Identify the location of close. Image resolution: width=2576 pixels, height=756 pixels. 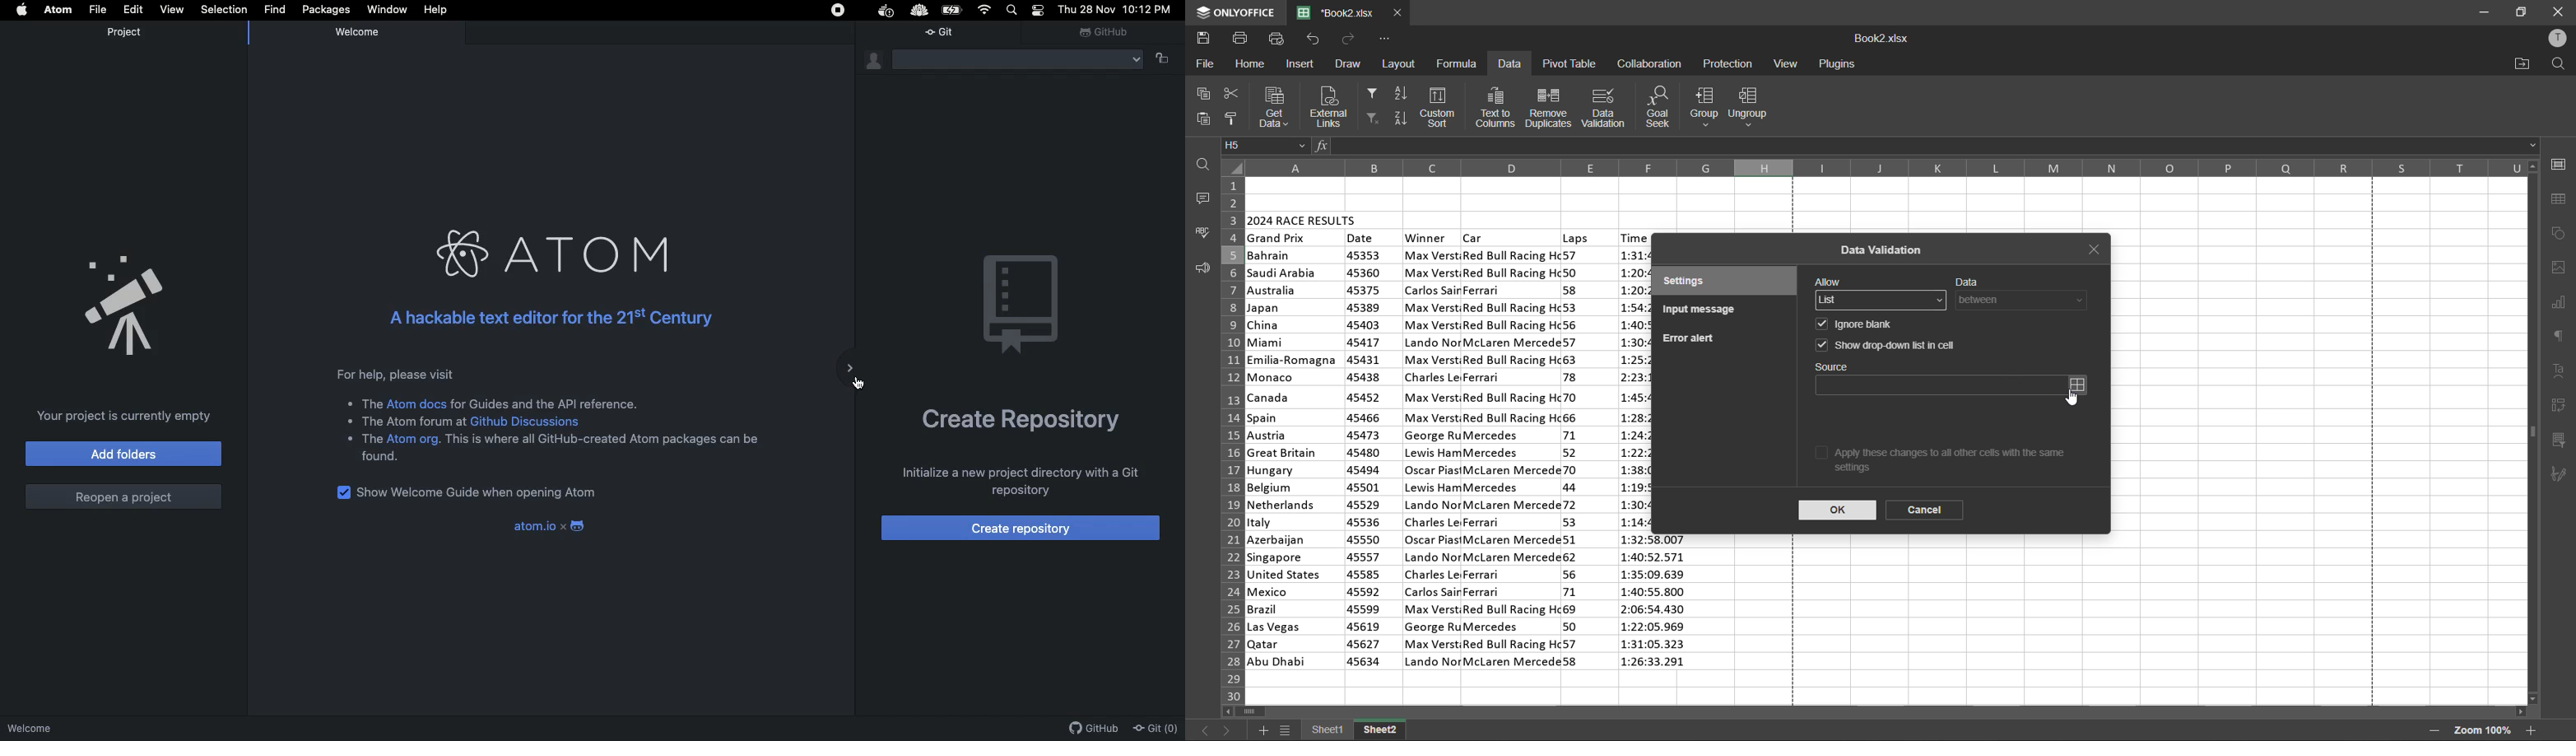
(2557, 11).